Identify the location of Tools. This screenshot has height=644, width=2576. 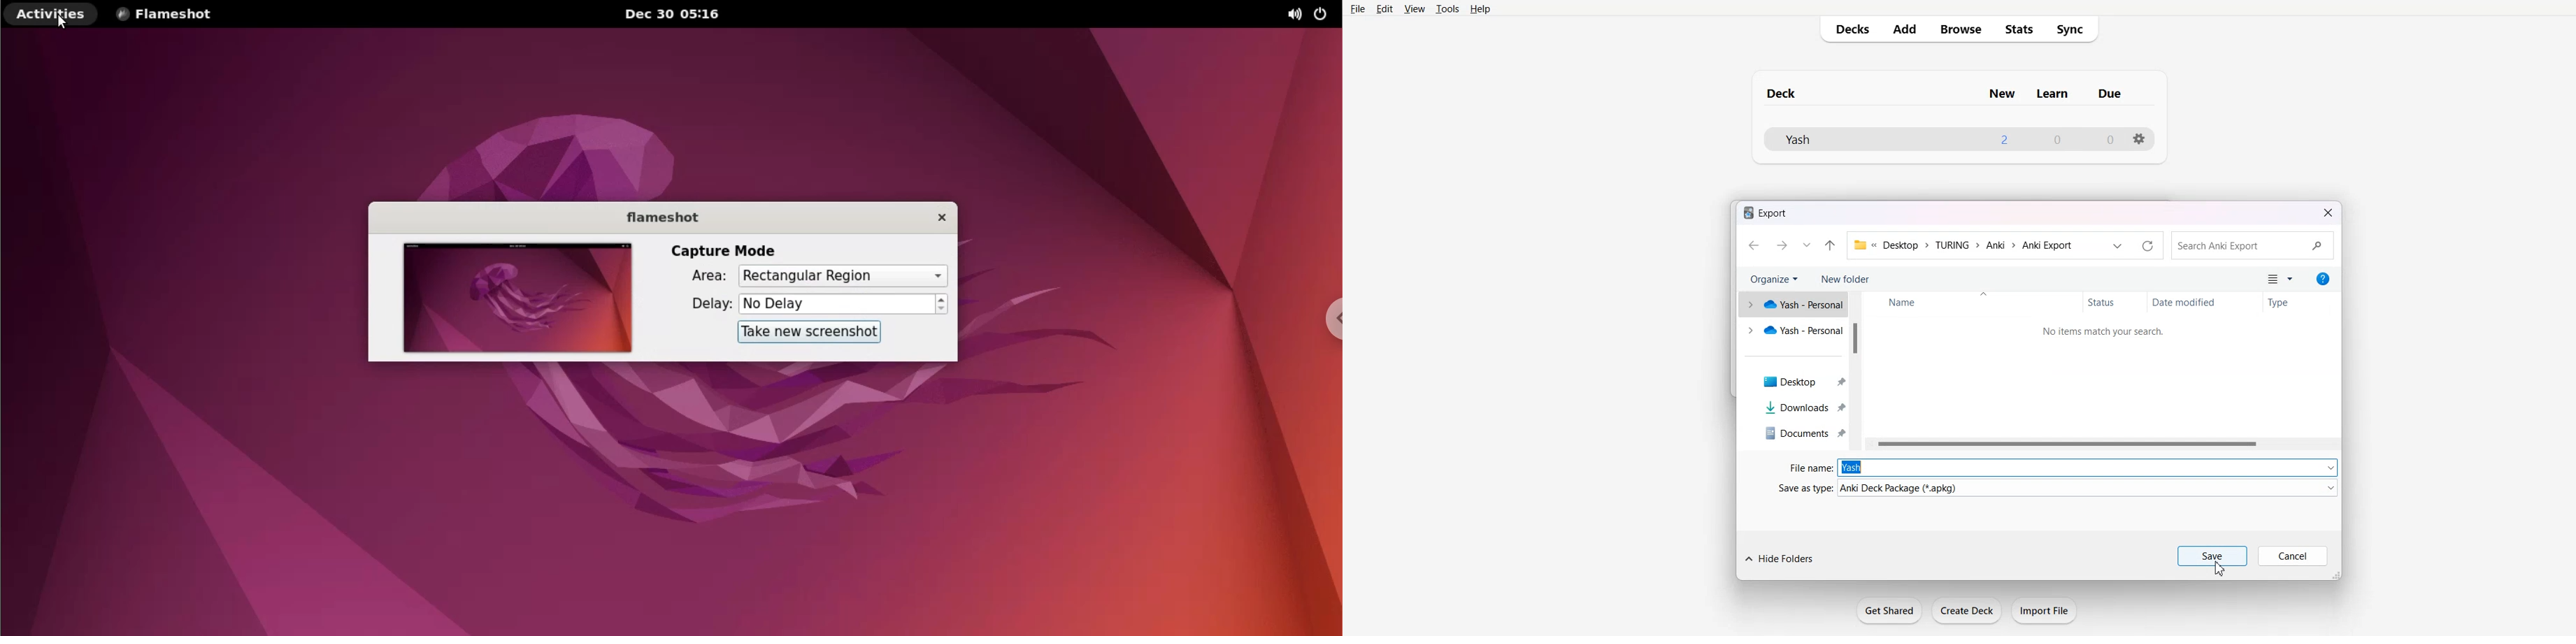
(1448, 10).